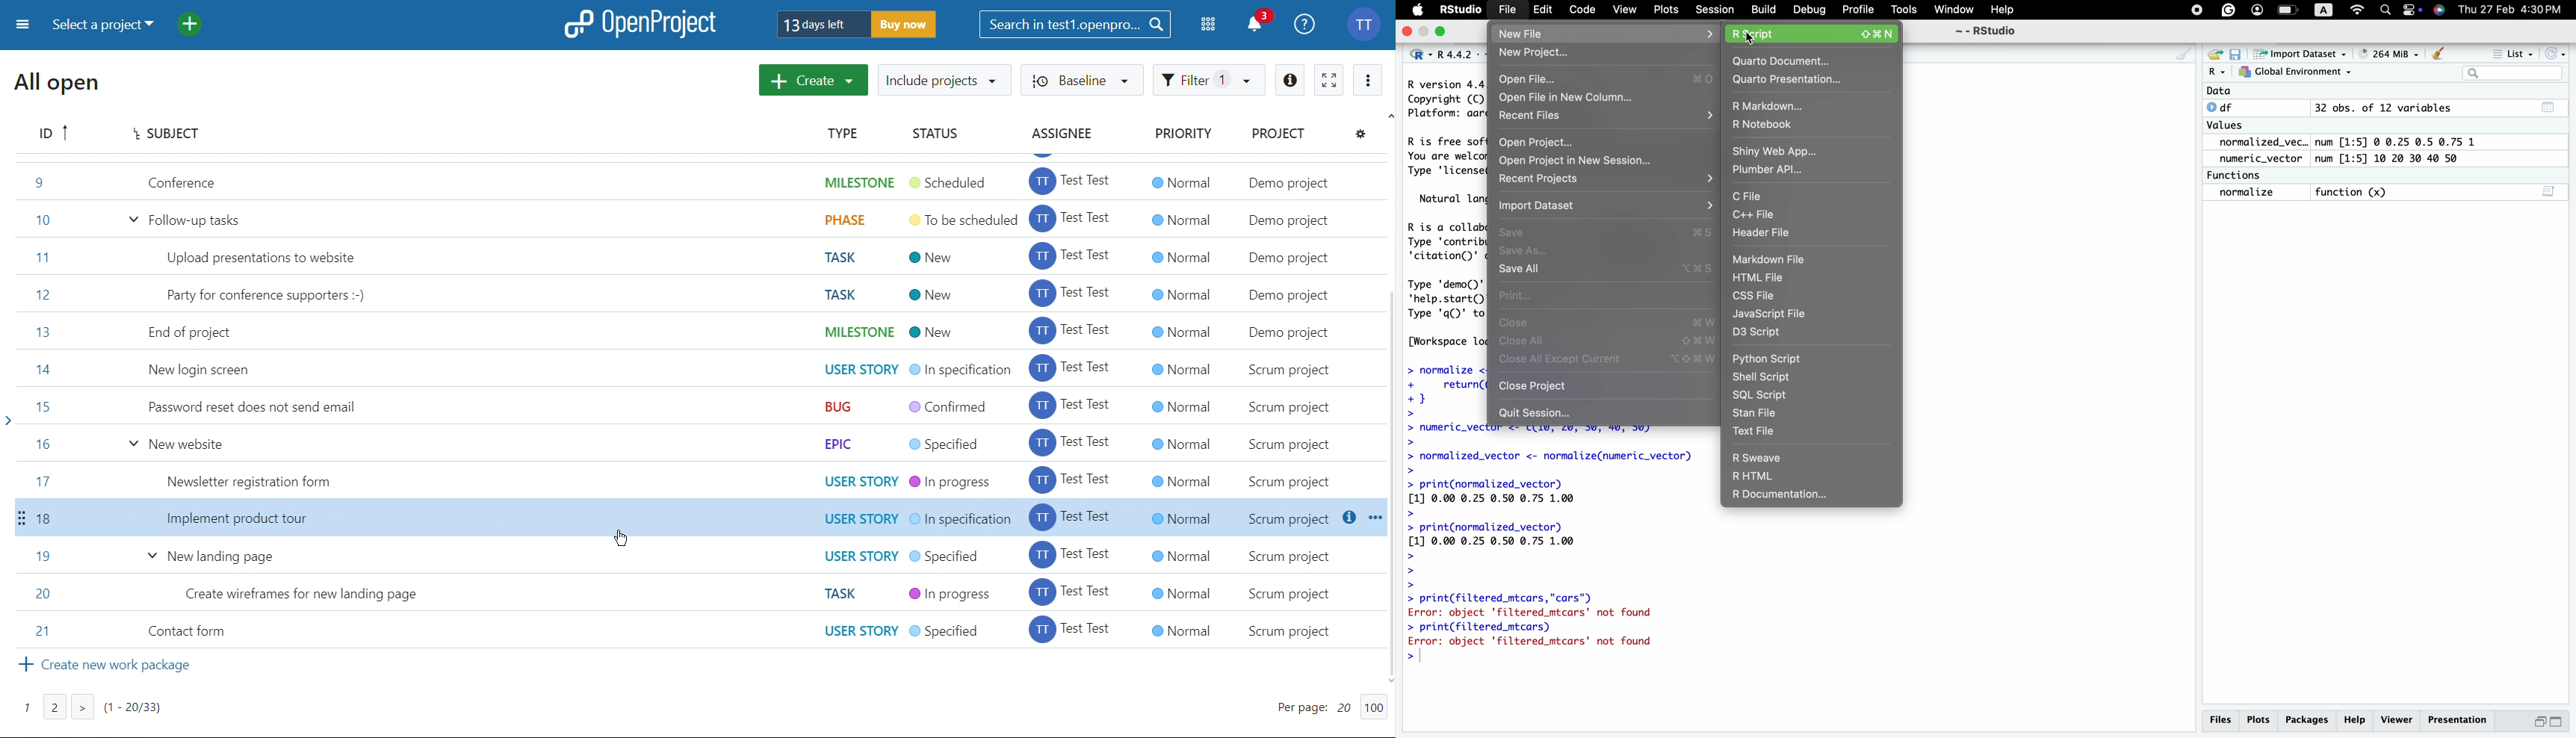  What do you see at coordinates (1451, 199) in the screenshot?
I see `Natural lang` at bounding box center [1451, 199].